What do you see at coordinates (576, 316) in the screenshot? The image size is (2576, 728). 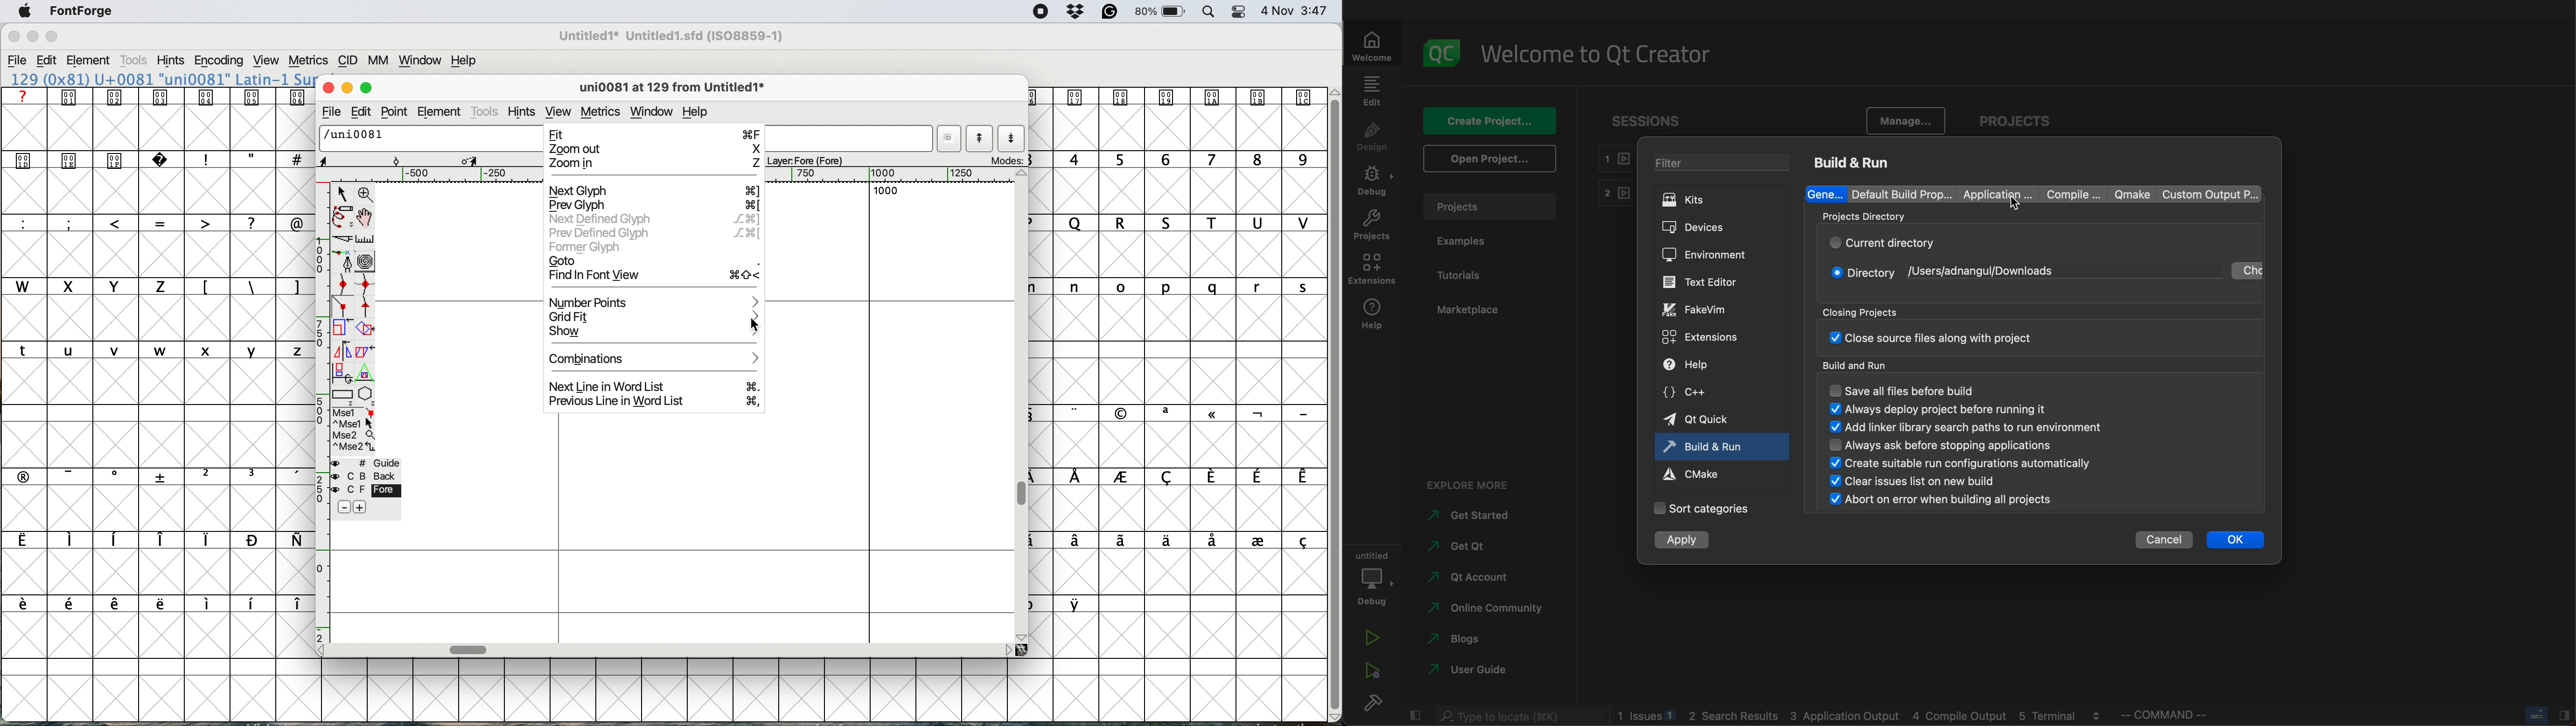 I see `grid fit` at bounding box center [576, 316].